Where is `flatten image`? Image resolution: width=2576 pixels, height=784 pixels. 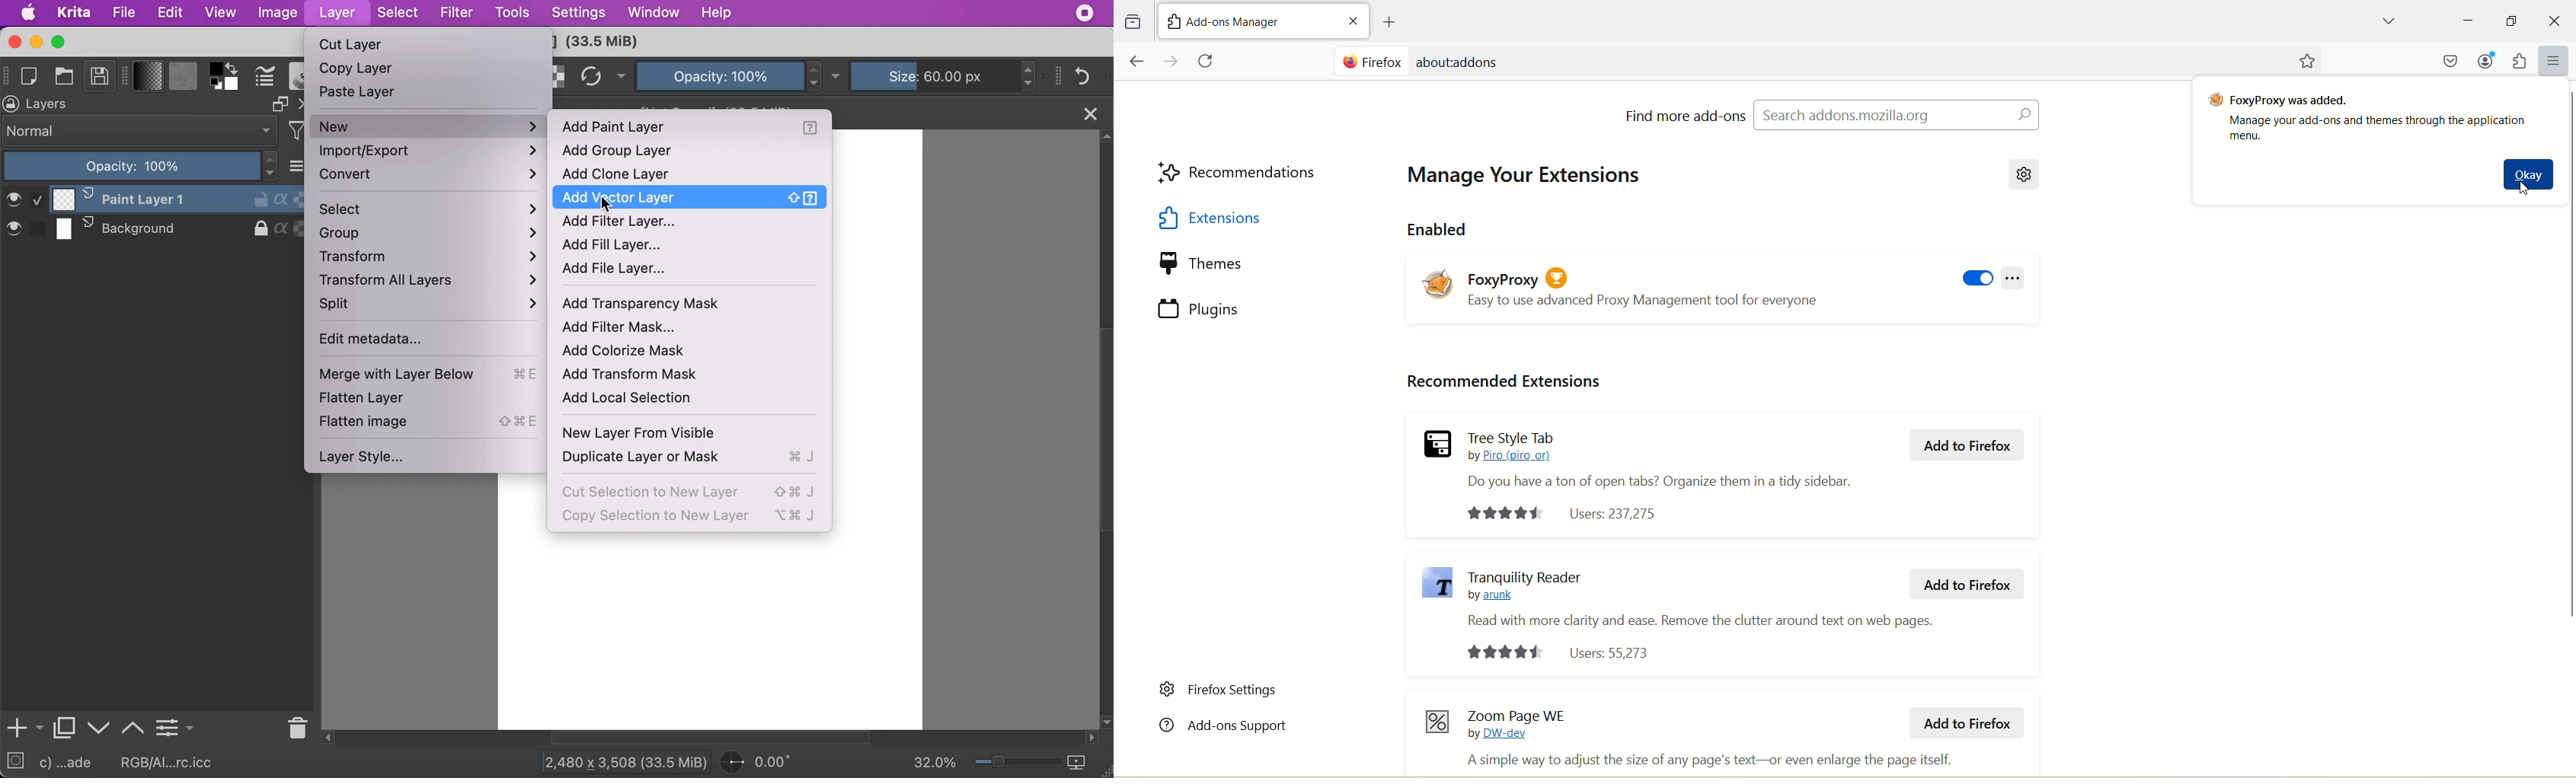
flatten image is located at coordinates (431, 422).